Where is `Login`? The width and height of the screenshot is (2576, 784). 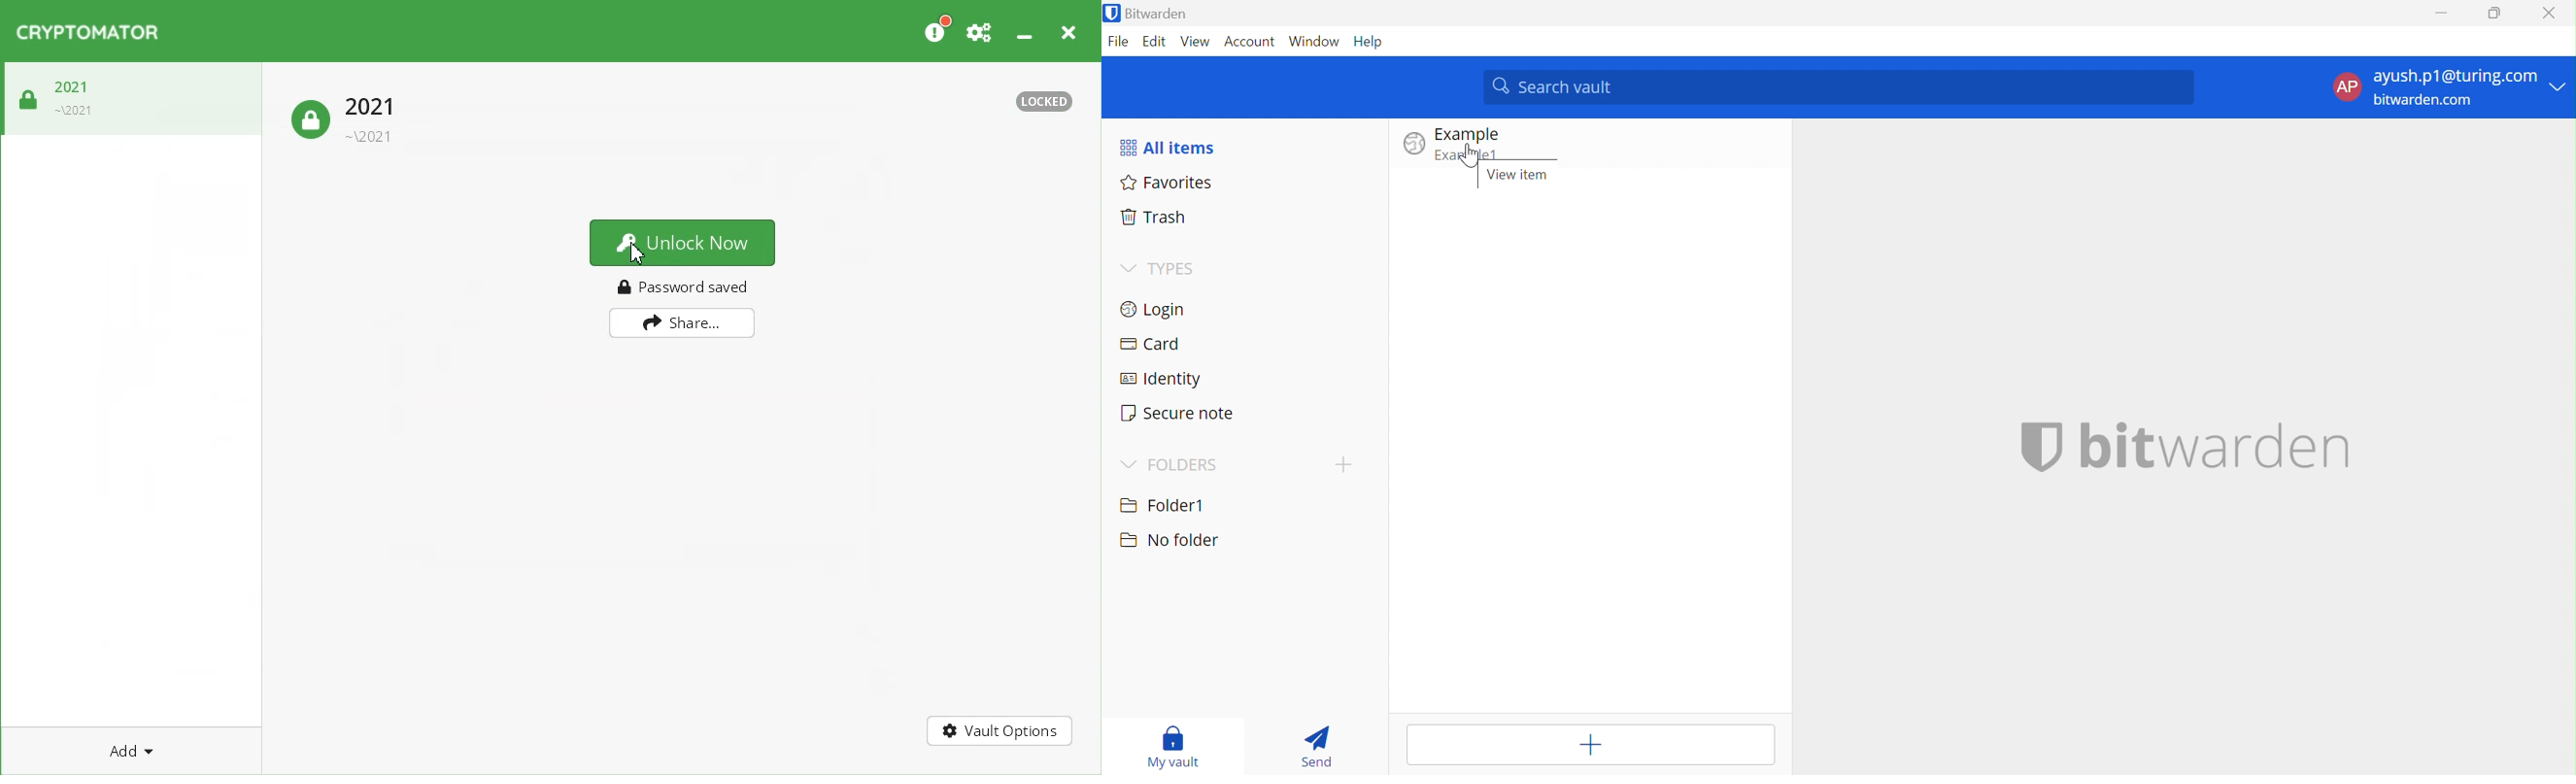
Login is located at coordinates (1156, 308).